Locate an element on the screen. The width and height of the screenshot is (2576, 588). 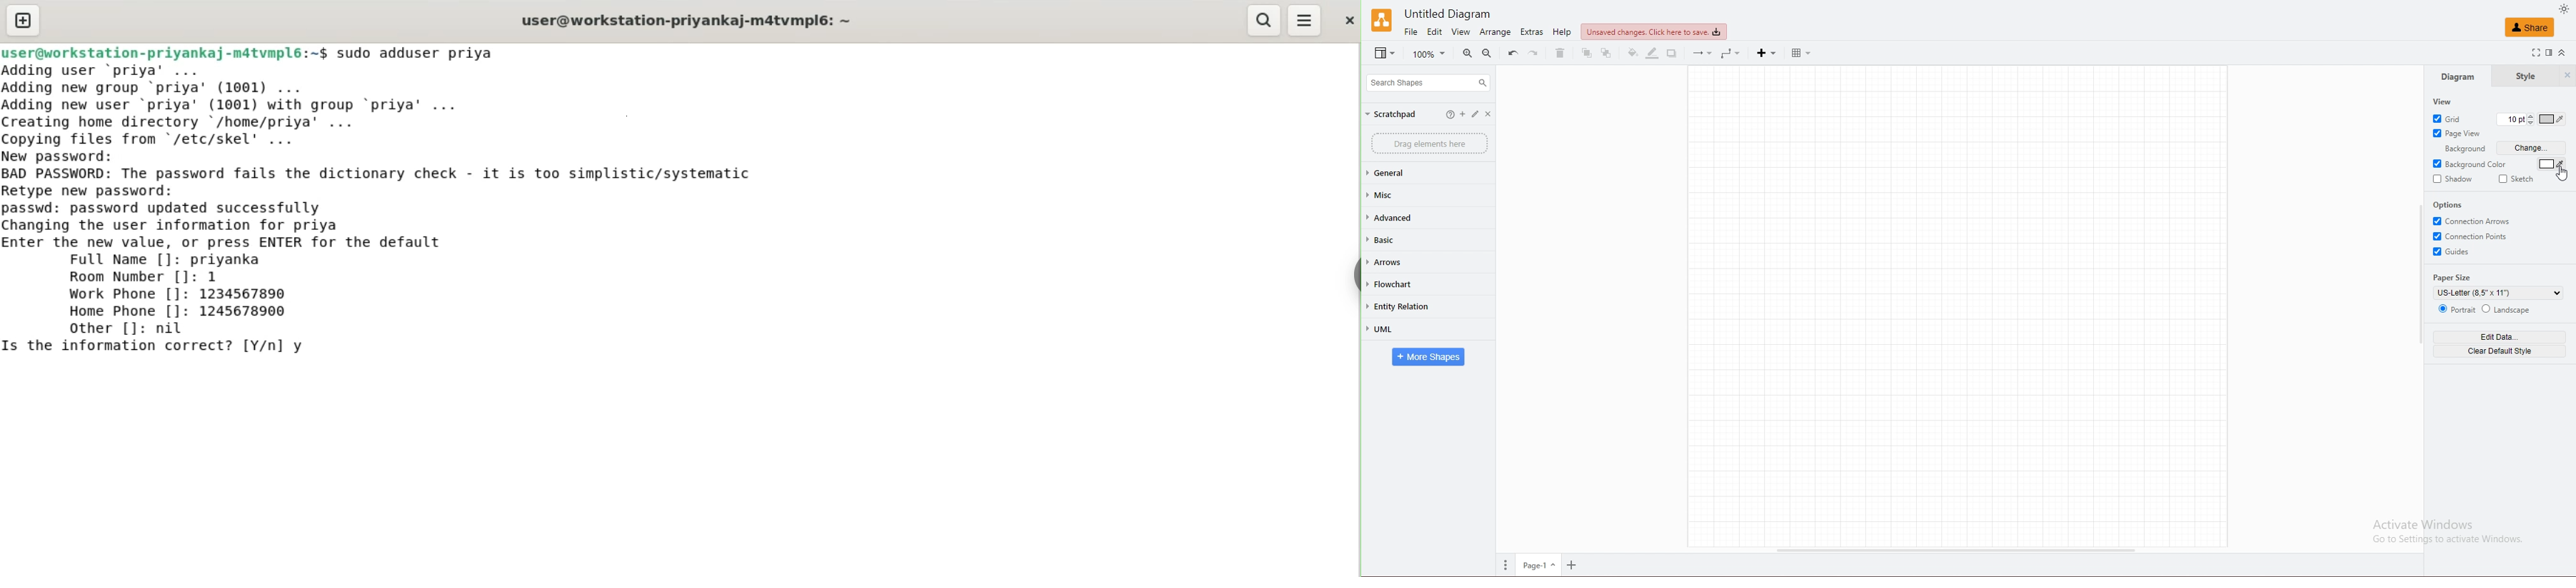
dark mode is located at coordinates (2564, 9).